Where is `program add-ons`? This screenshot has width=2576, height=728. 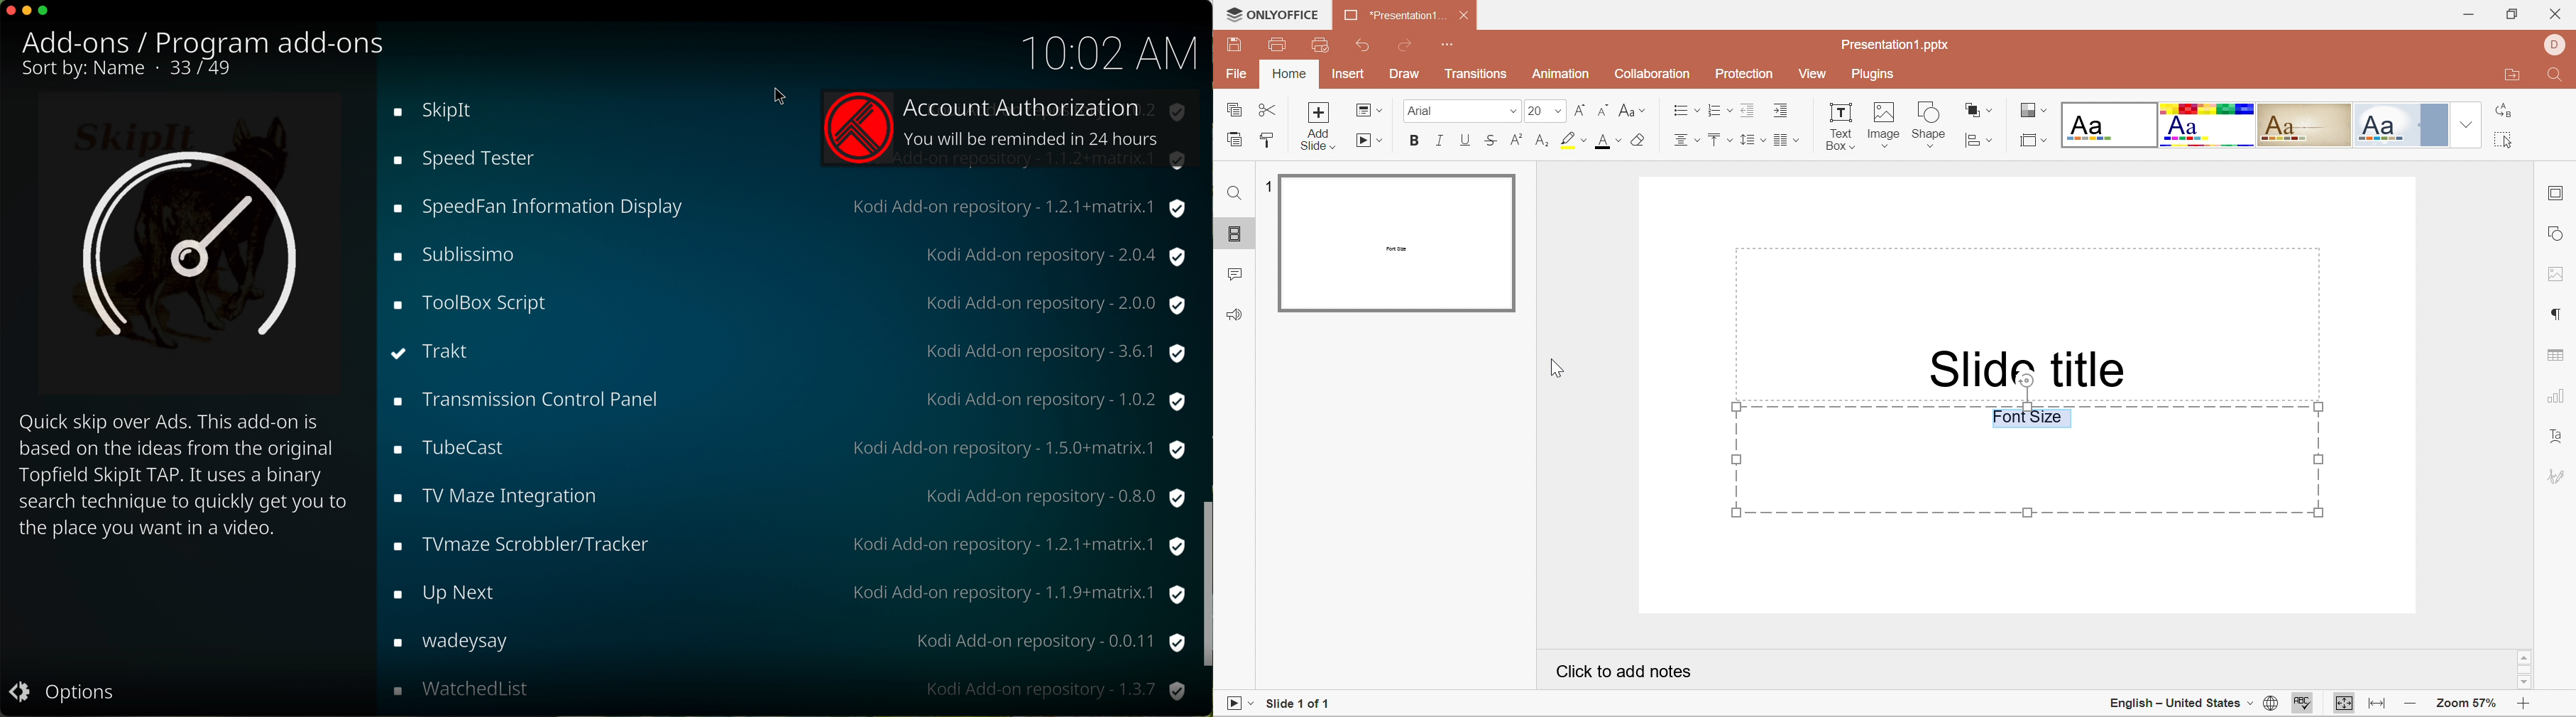 program add-ons is located at coordinates (272, 39).